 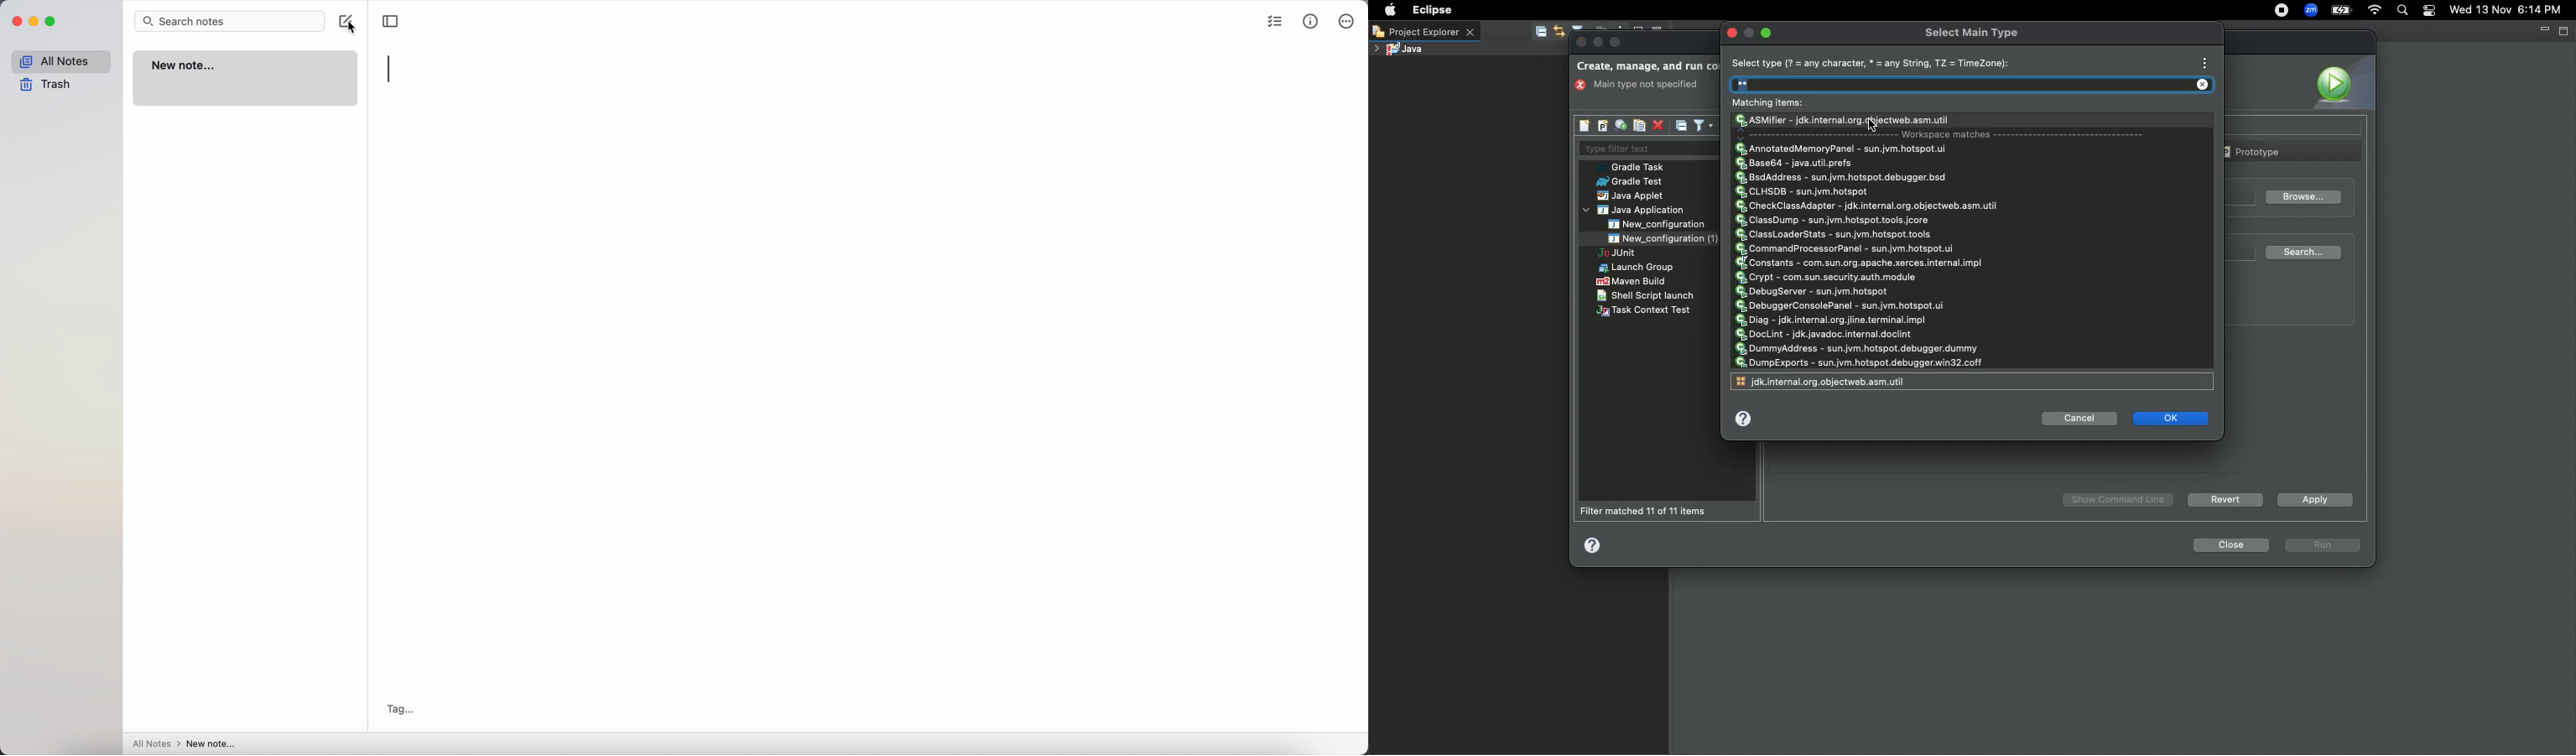 I want to click on close Simplenote, so click(x=15, y=21).